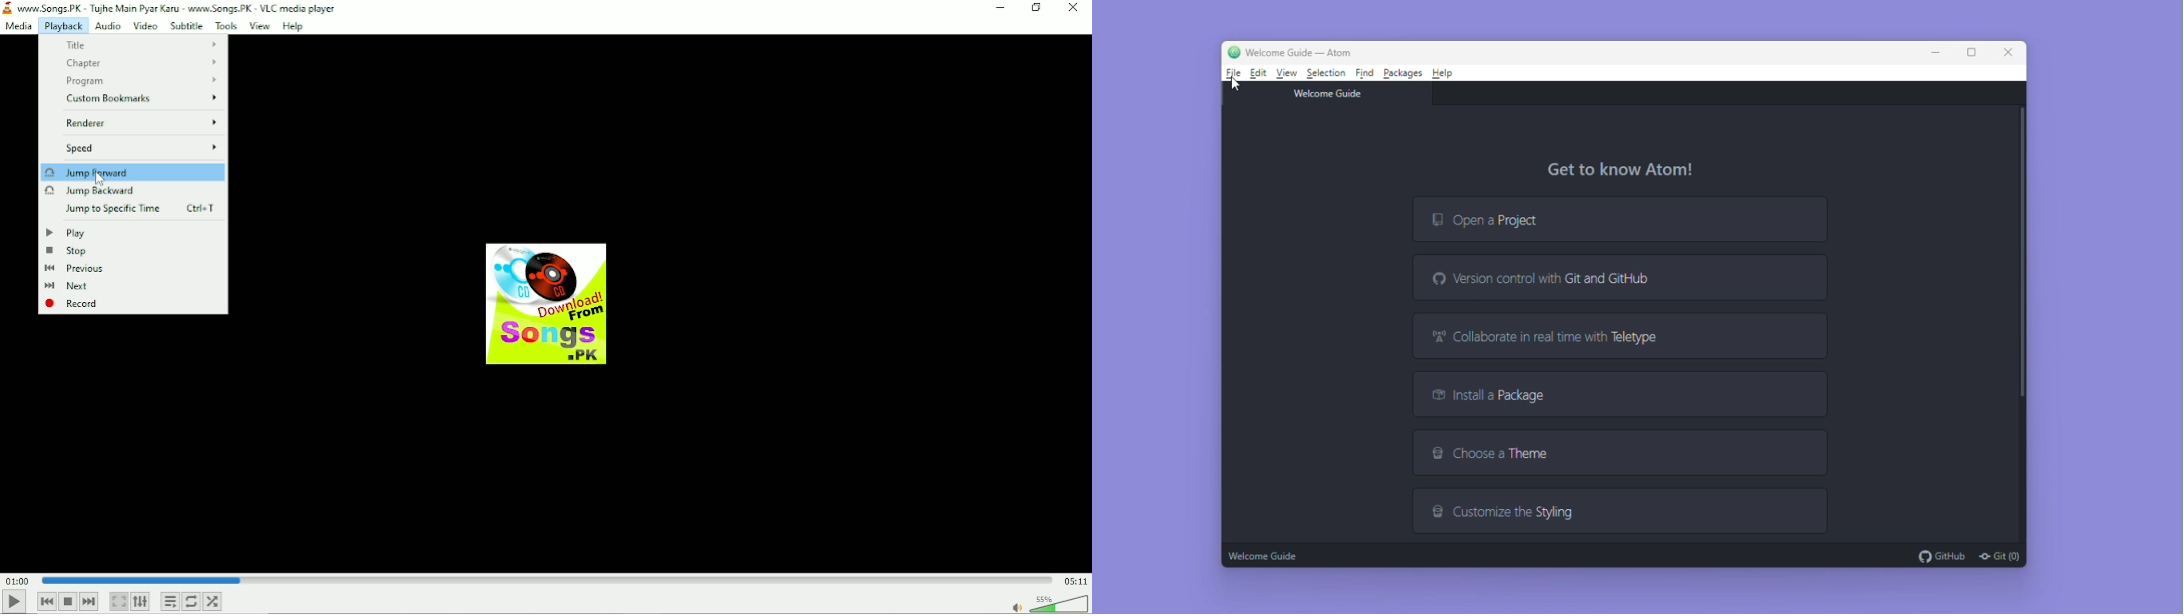  Describe the element at coordinates (119, 602) in the screenshot. I see `Toggle video in fullscreen` at that location.